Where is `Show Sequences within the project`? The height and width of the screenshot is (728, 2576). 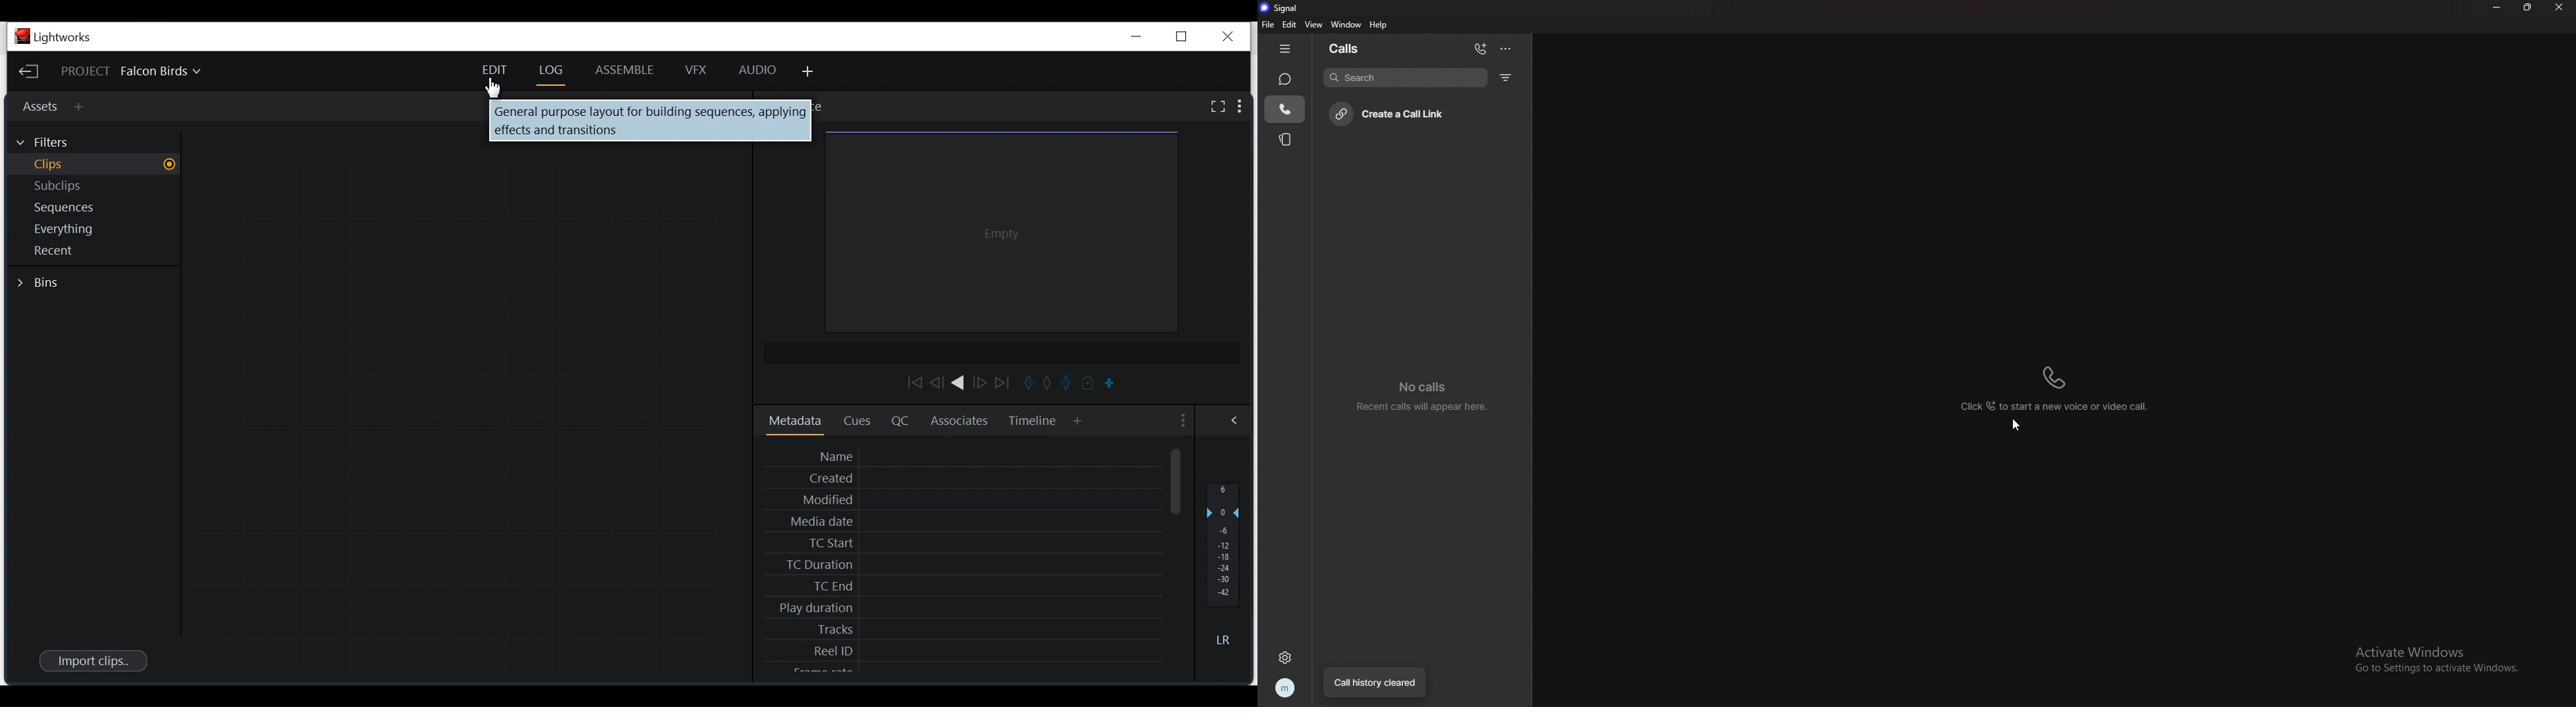 Show Sequences within the project is located at coordinates (91, 208).